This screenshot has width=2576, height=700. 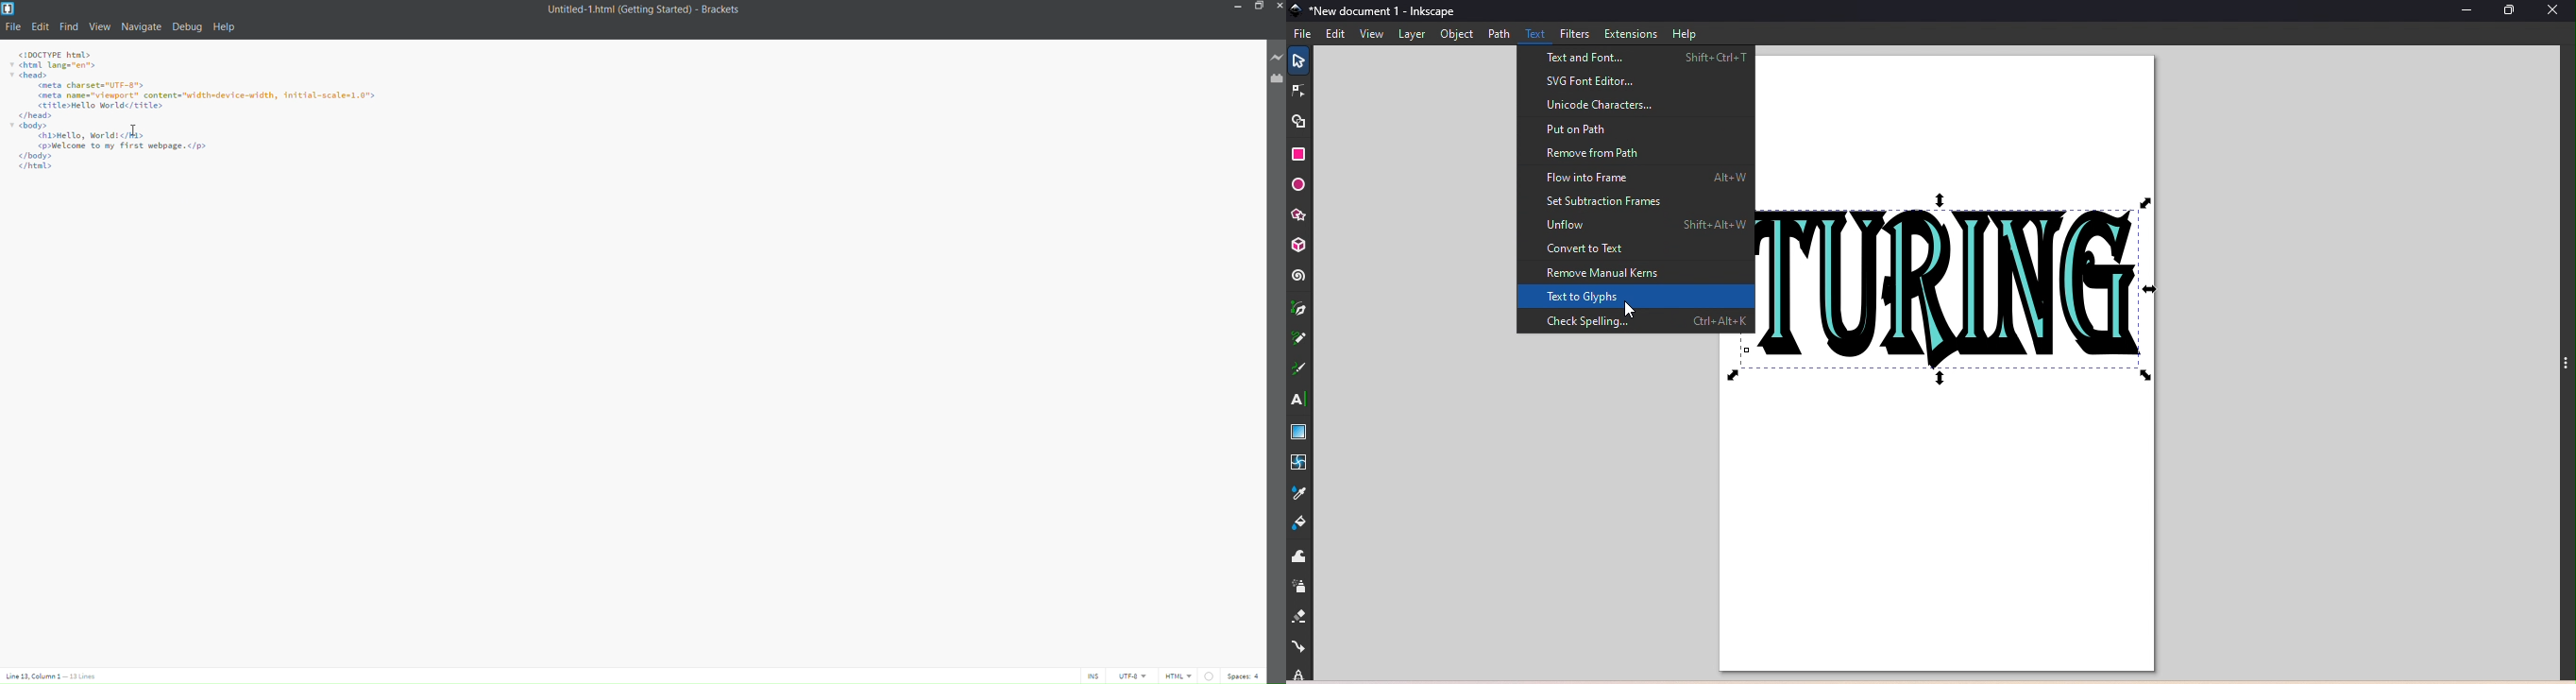 What do you see at coordinates (1300, 92) in the screenshot?
I see `Node tool` at bounding box center [1300, 92].